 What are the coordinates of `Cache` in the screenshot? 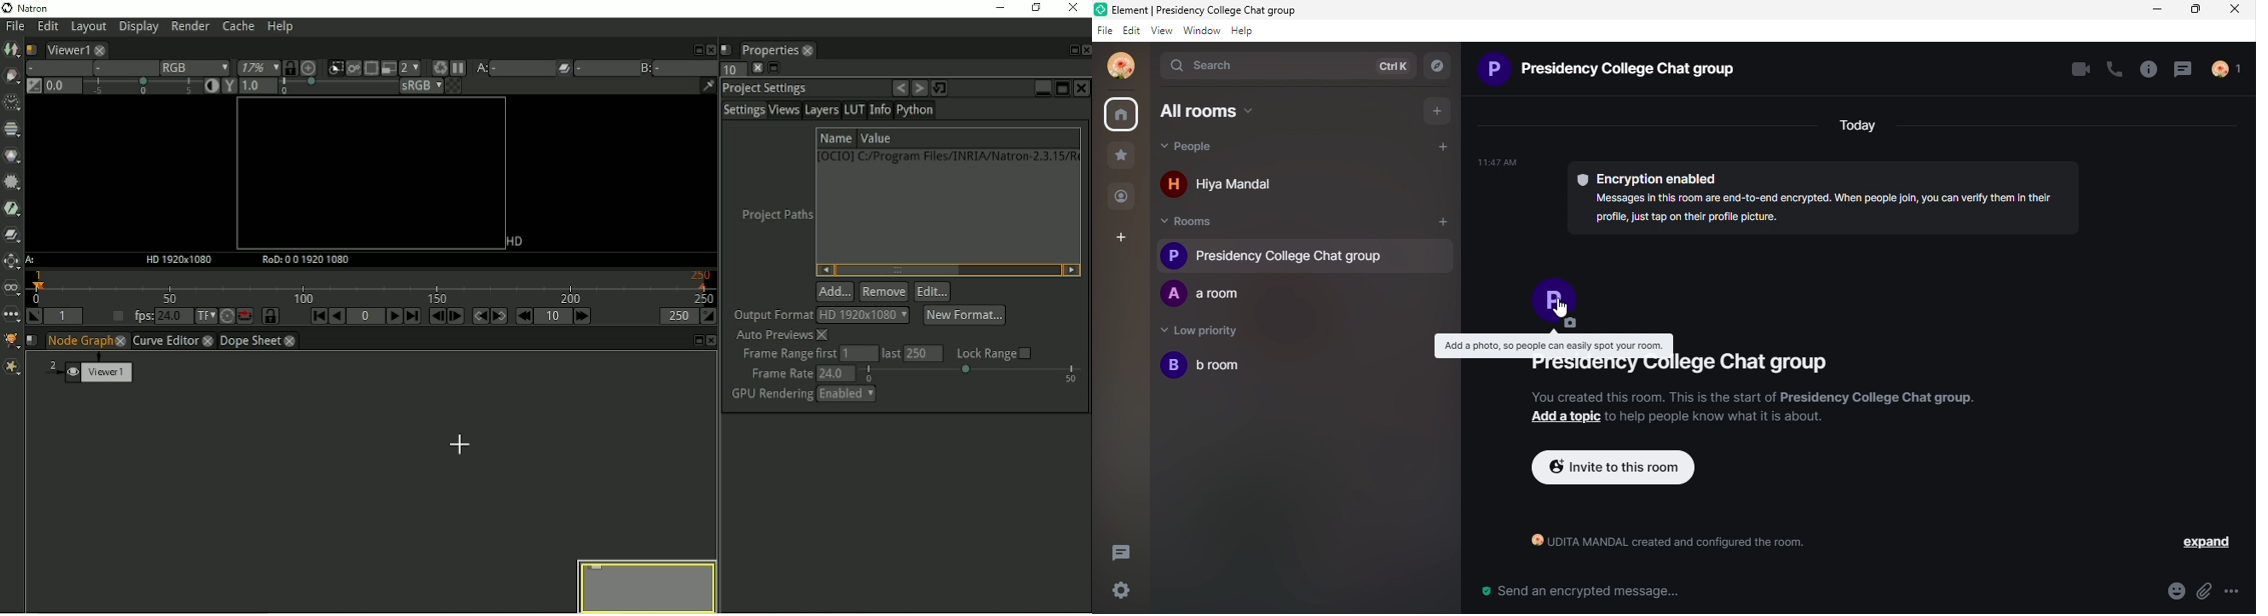 It's located at (237, 27).